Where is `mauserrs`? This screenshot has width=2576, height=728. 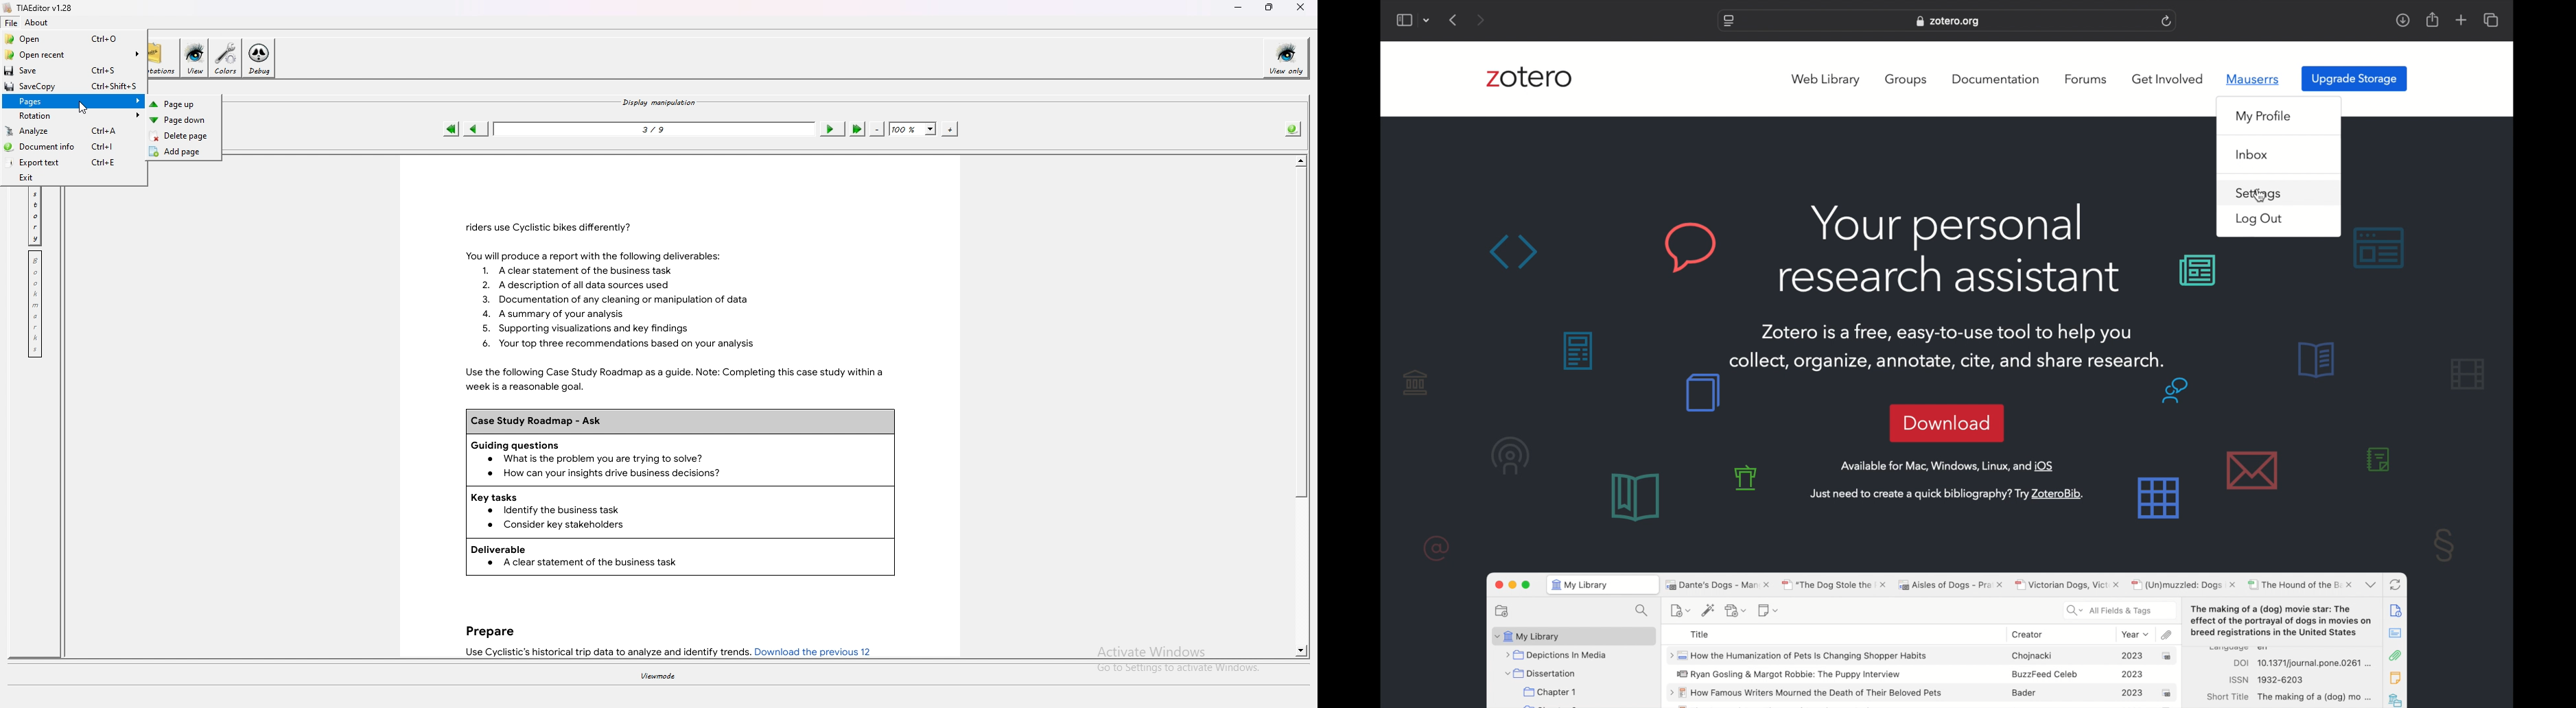
mauserrs is located at coordinates (2254, 79).